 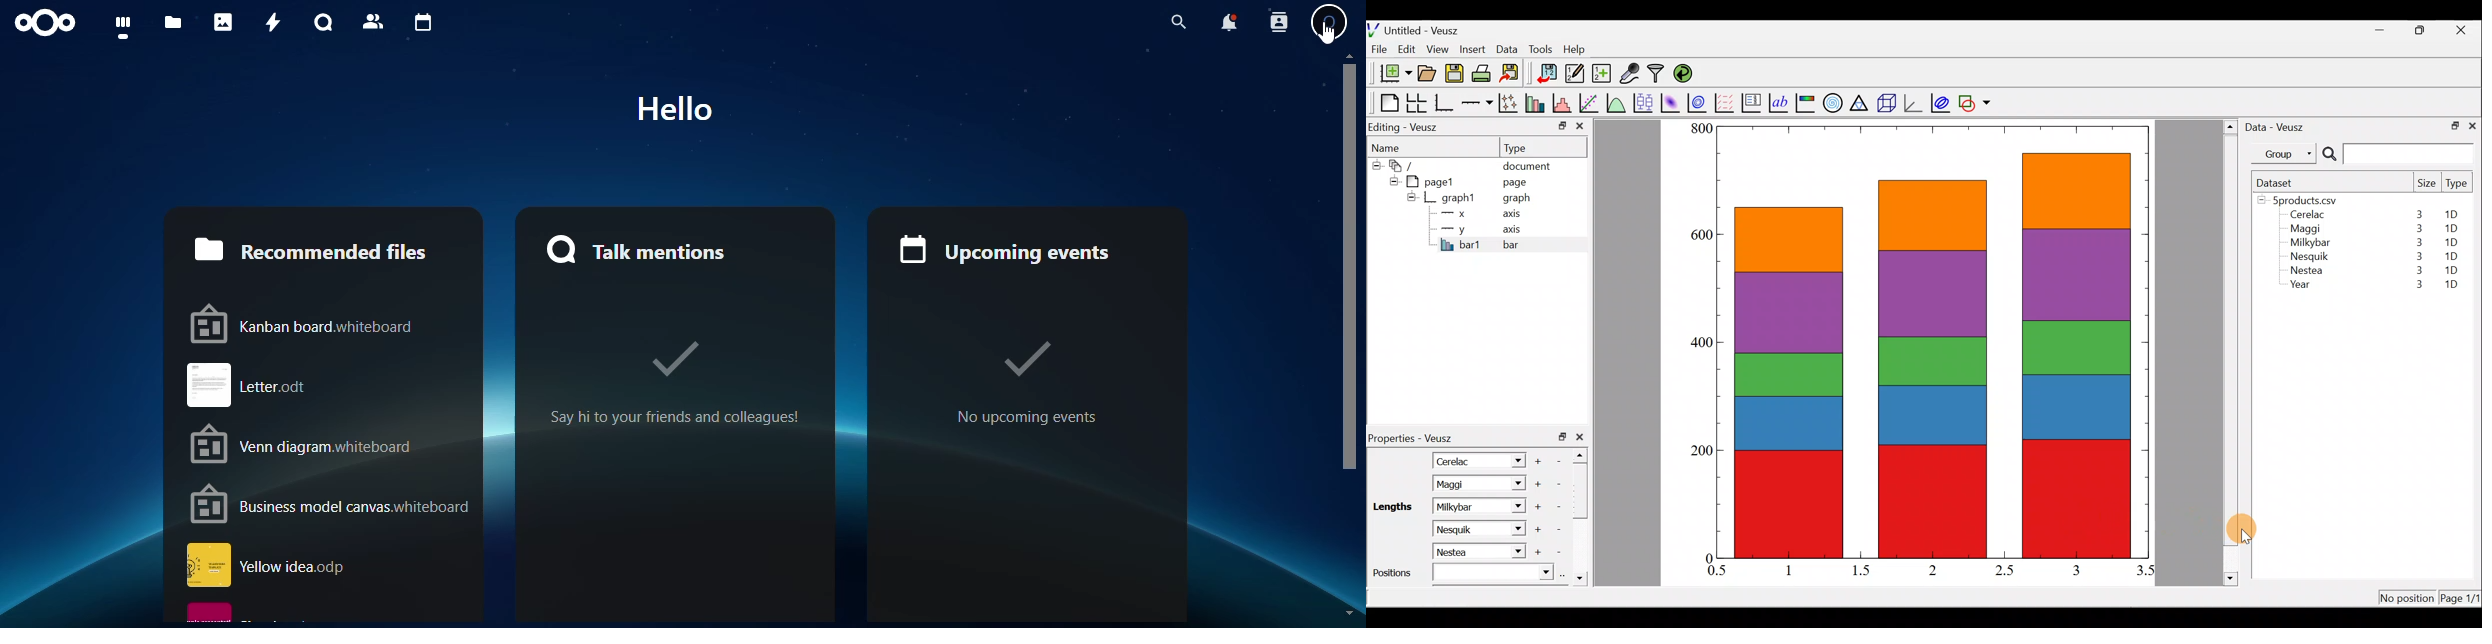 I want to click on Page 1/11, so click(x=2462, y=600).